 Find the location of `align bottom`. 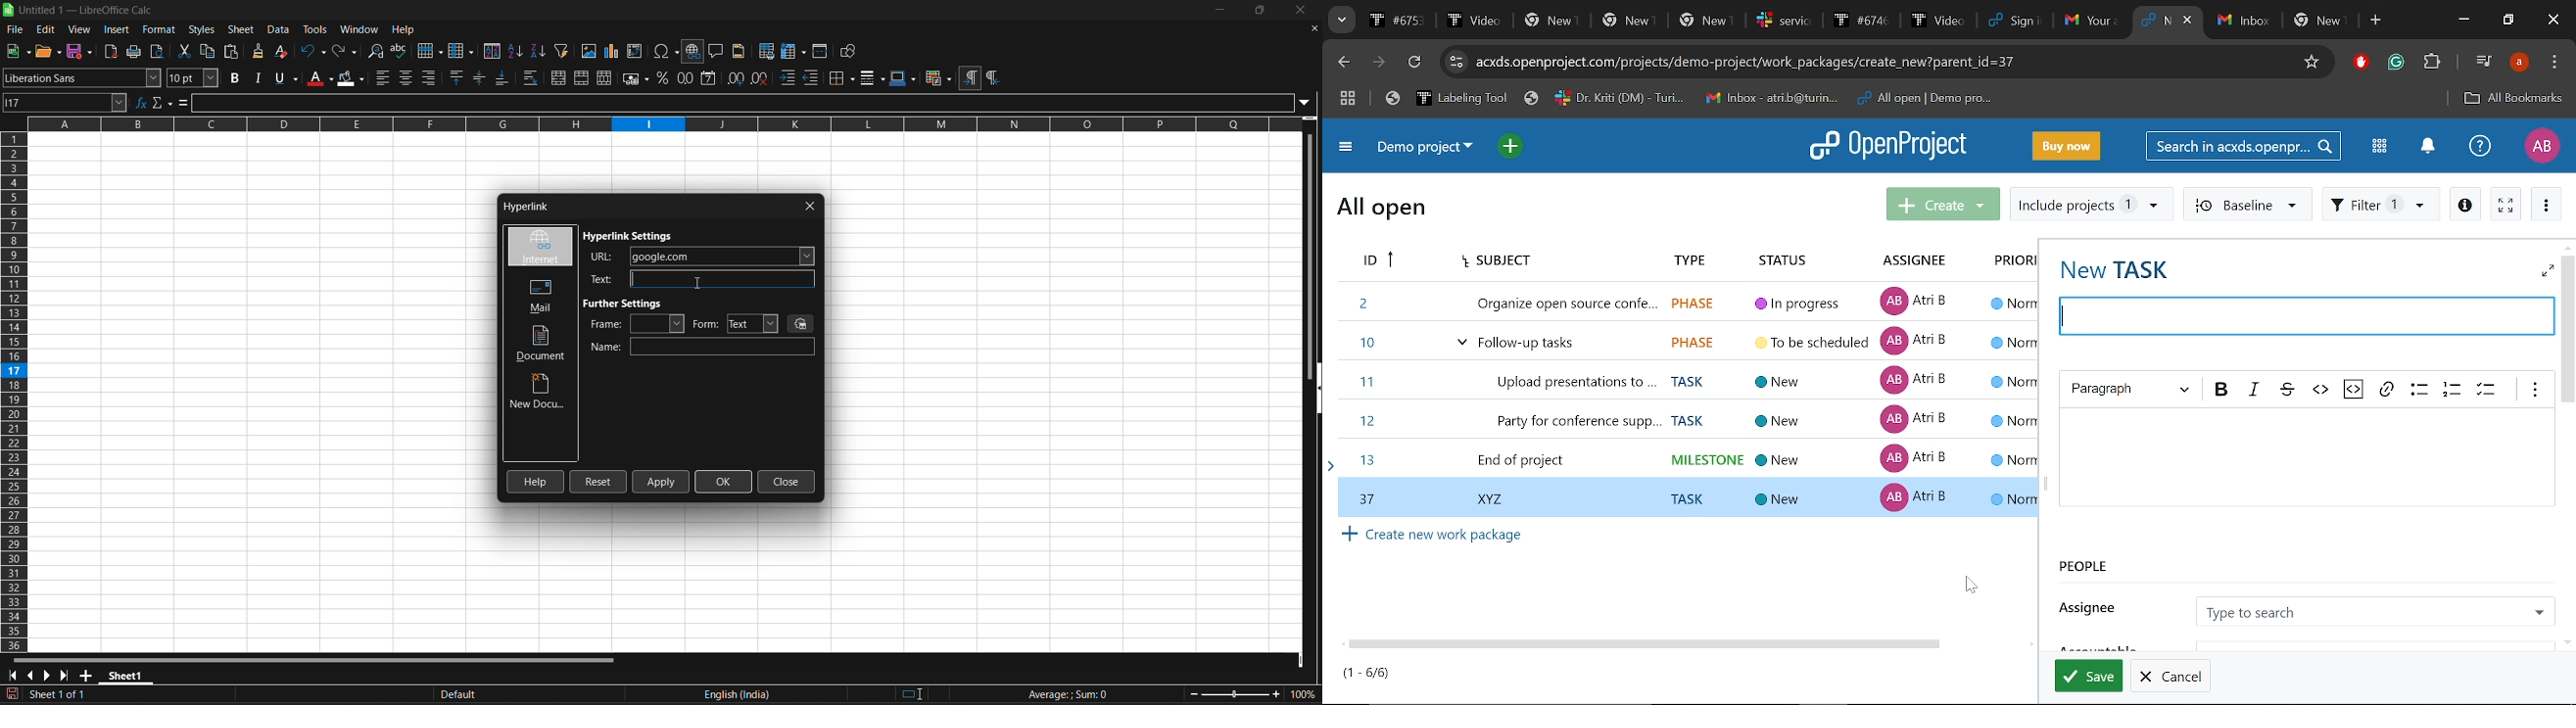

align bottom is located at coordinates (502, 78).